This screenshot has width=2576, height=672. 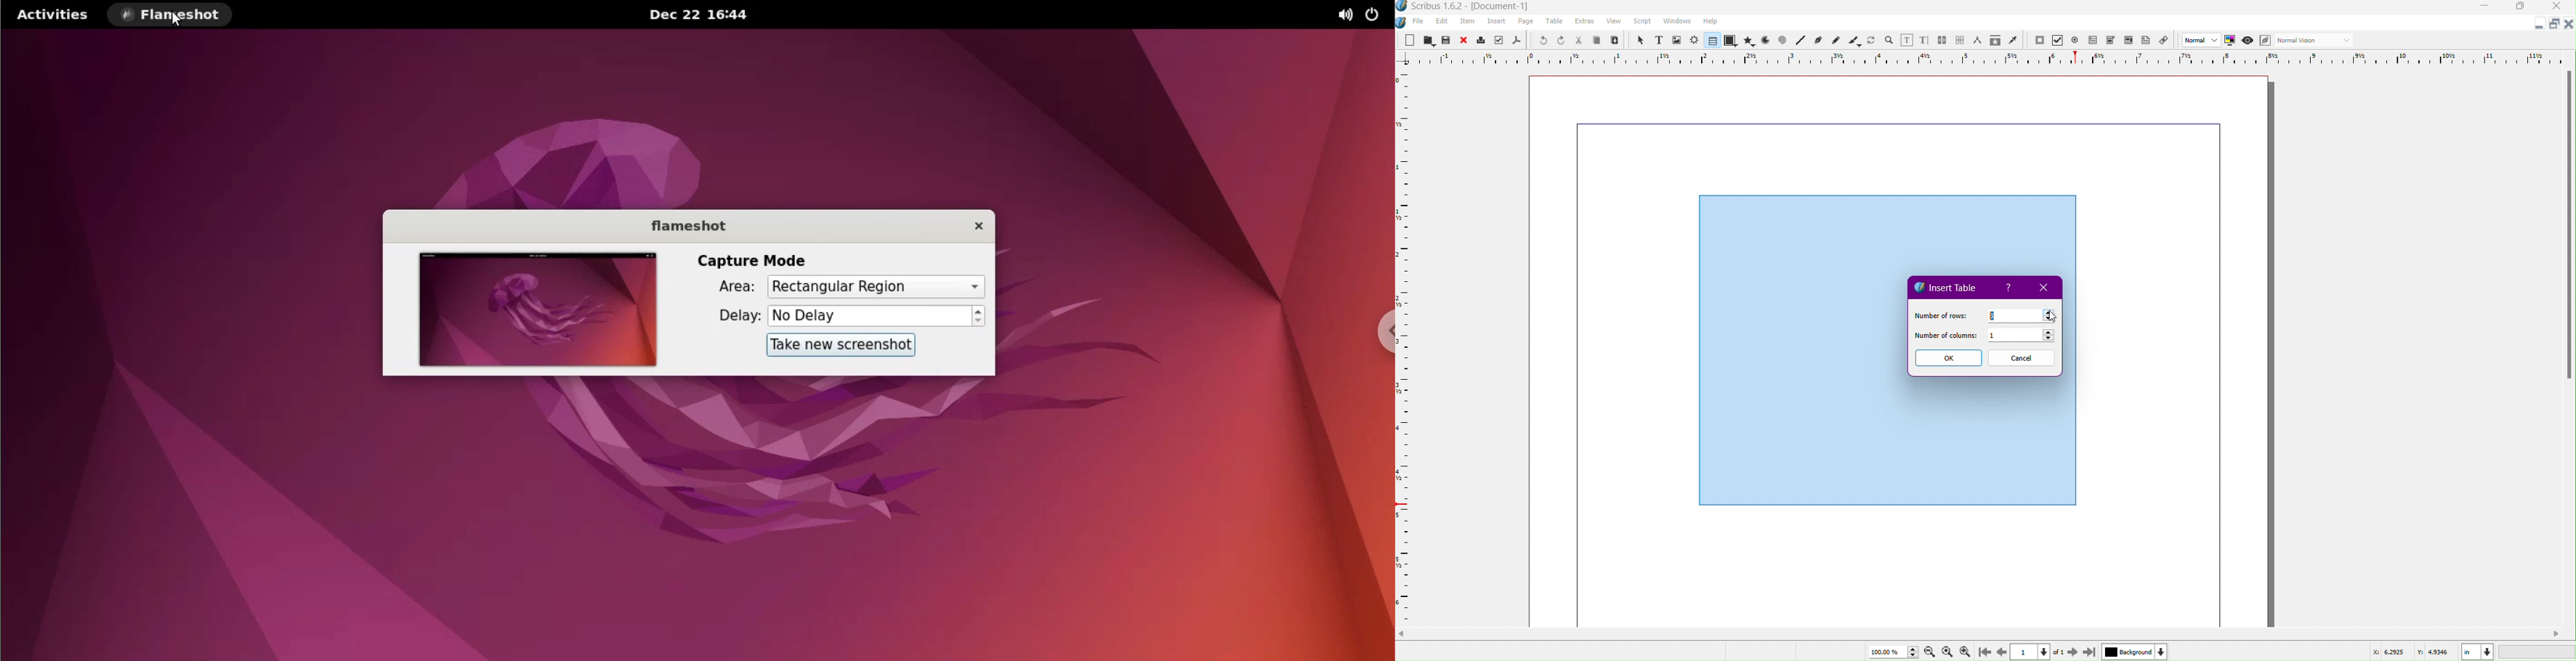 What do you see at coordinates (1818, 41) in the screenshot?
I see `Bezier Curve` at bounding box center [1818, 41].